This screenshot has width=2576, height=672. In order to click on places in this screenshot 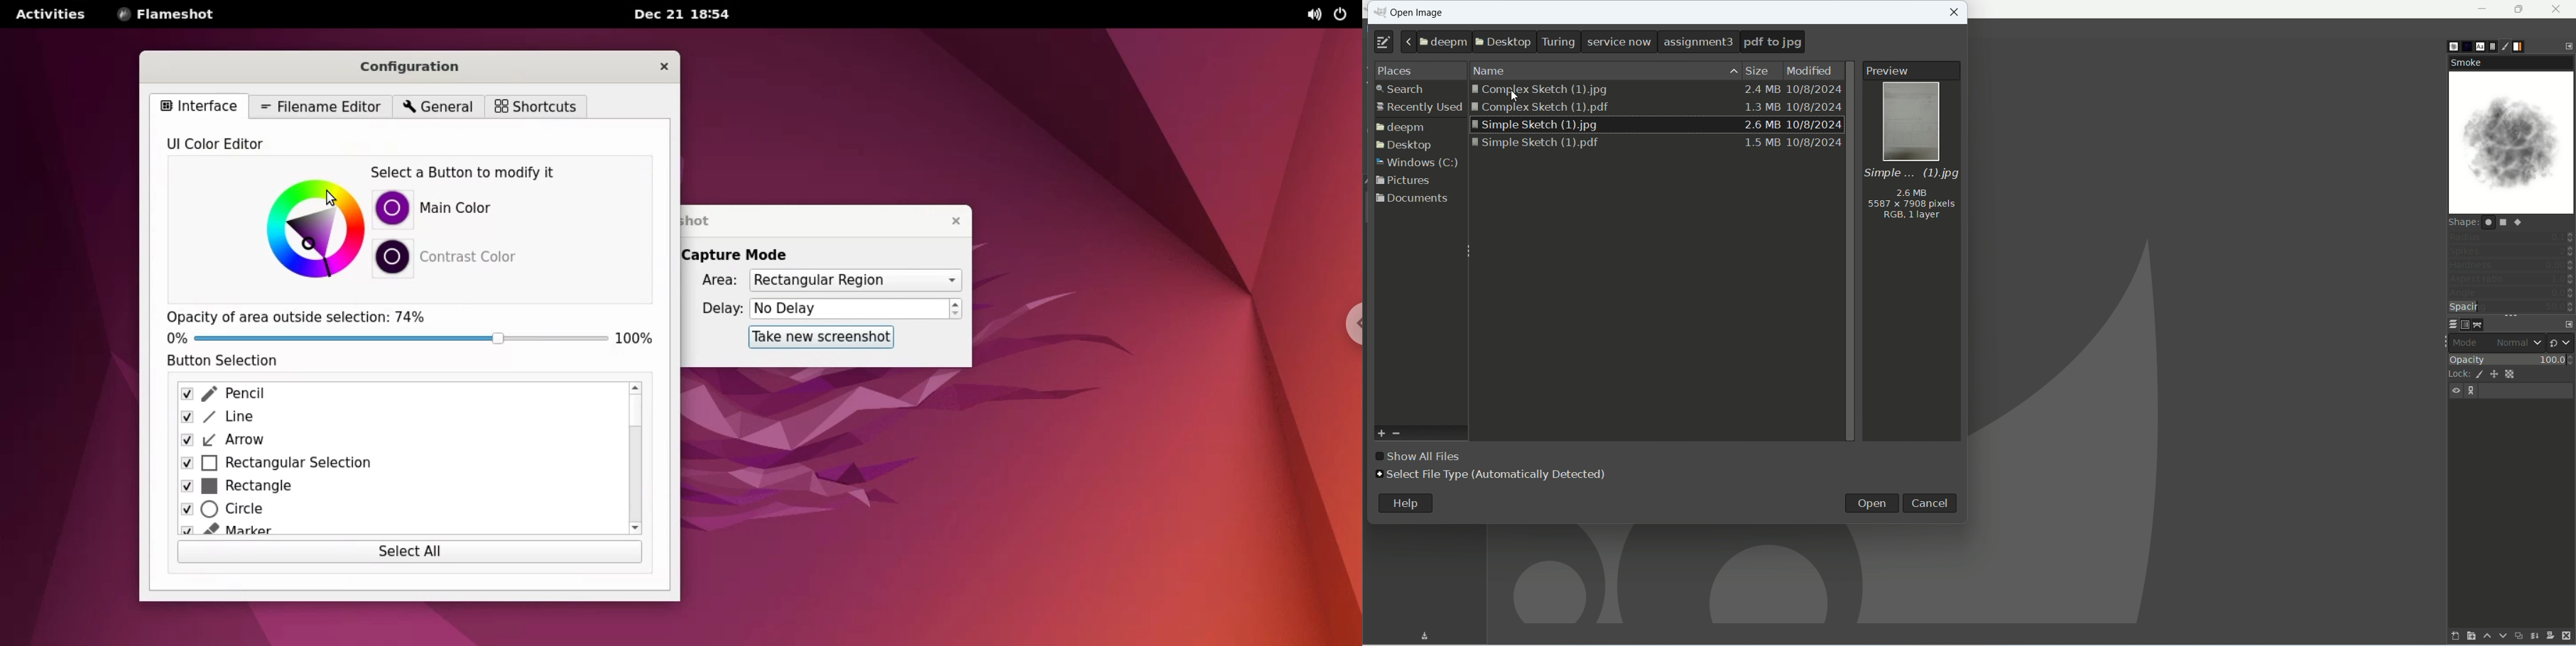, I will do `click(1417, 68)`.